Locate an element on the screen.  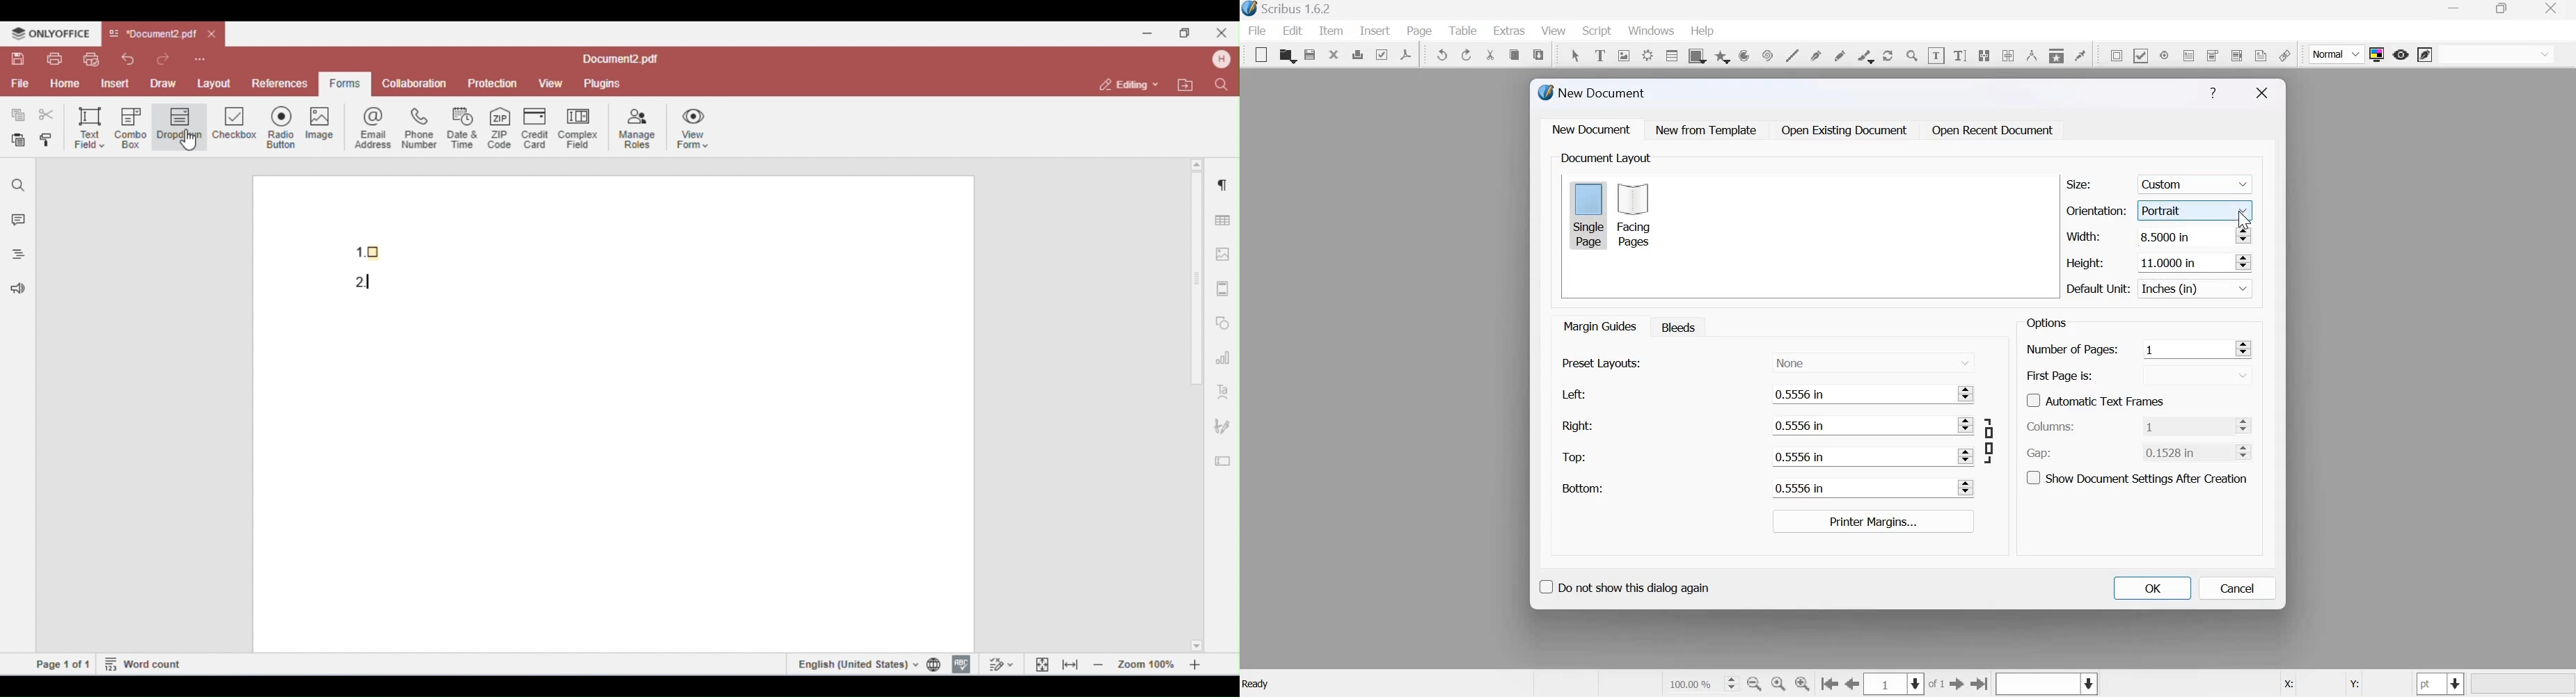
Document Layout is located at coordinates (1604, 158).